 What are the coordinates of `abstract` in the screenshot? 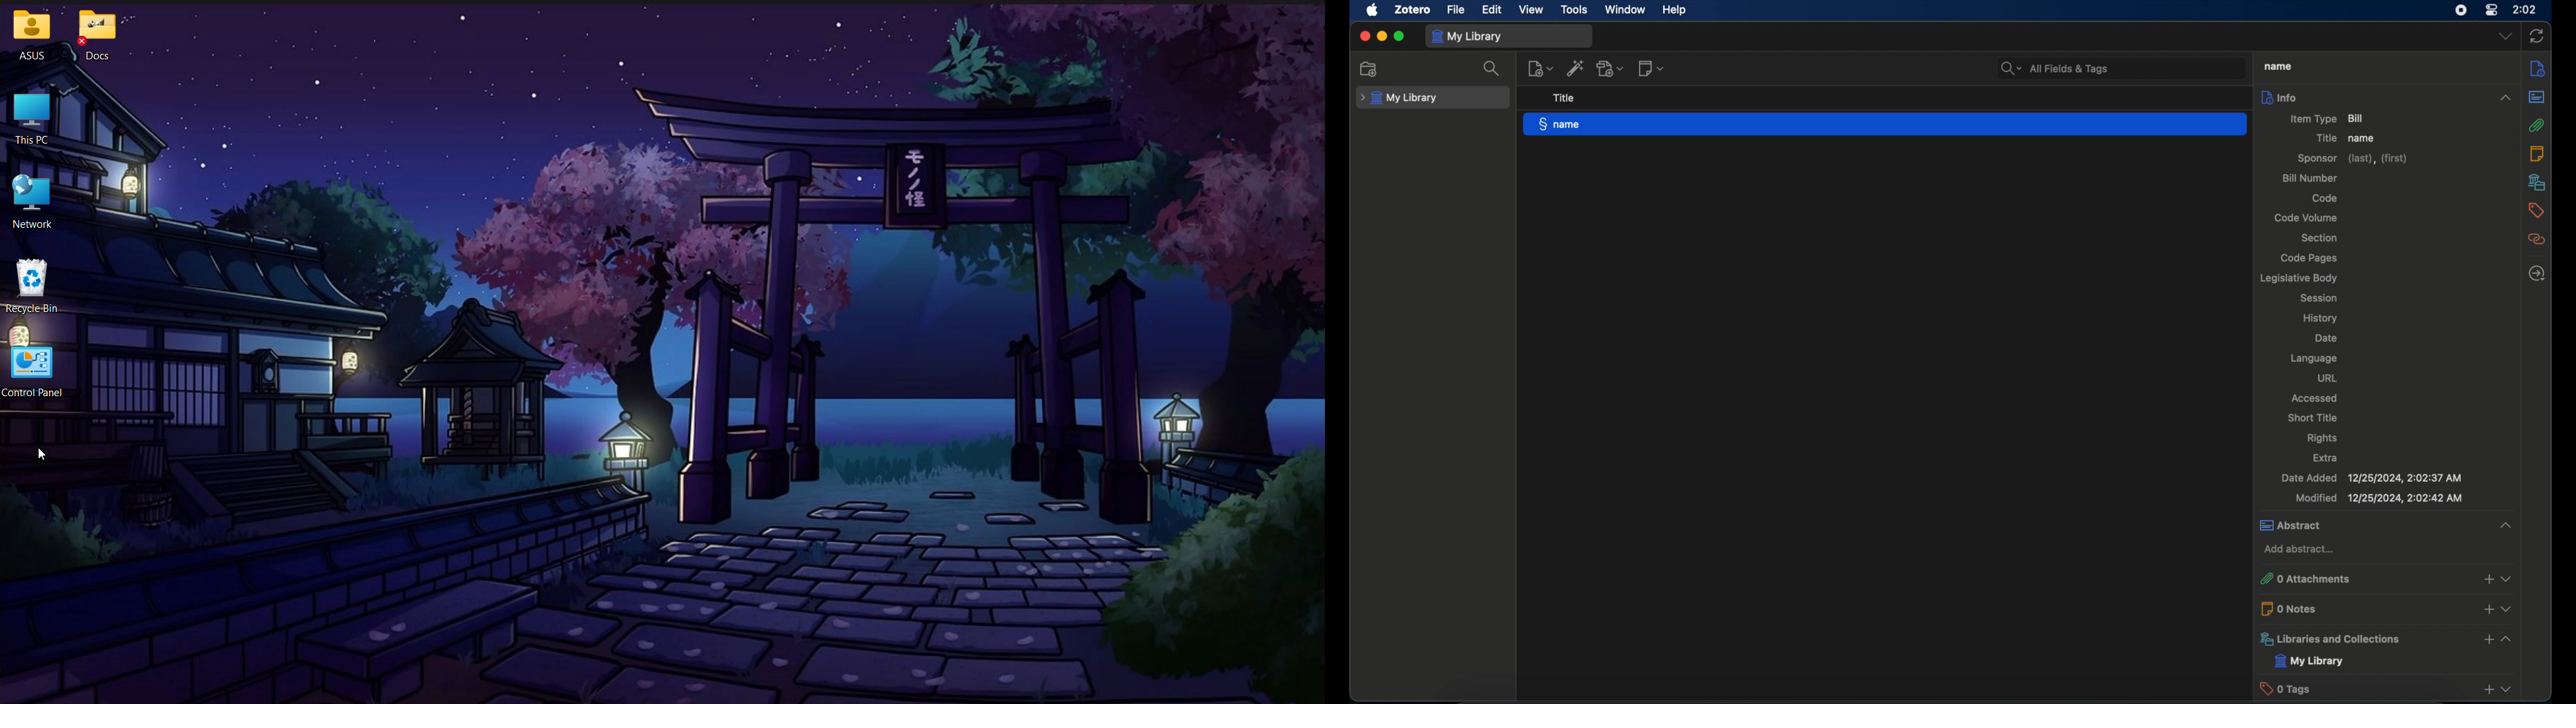 It's located at (2385, 525).